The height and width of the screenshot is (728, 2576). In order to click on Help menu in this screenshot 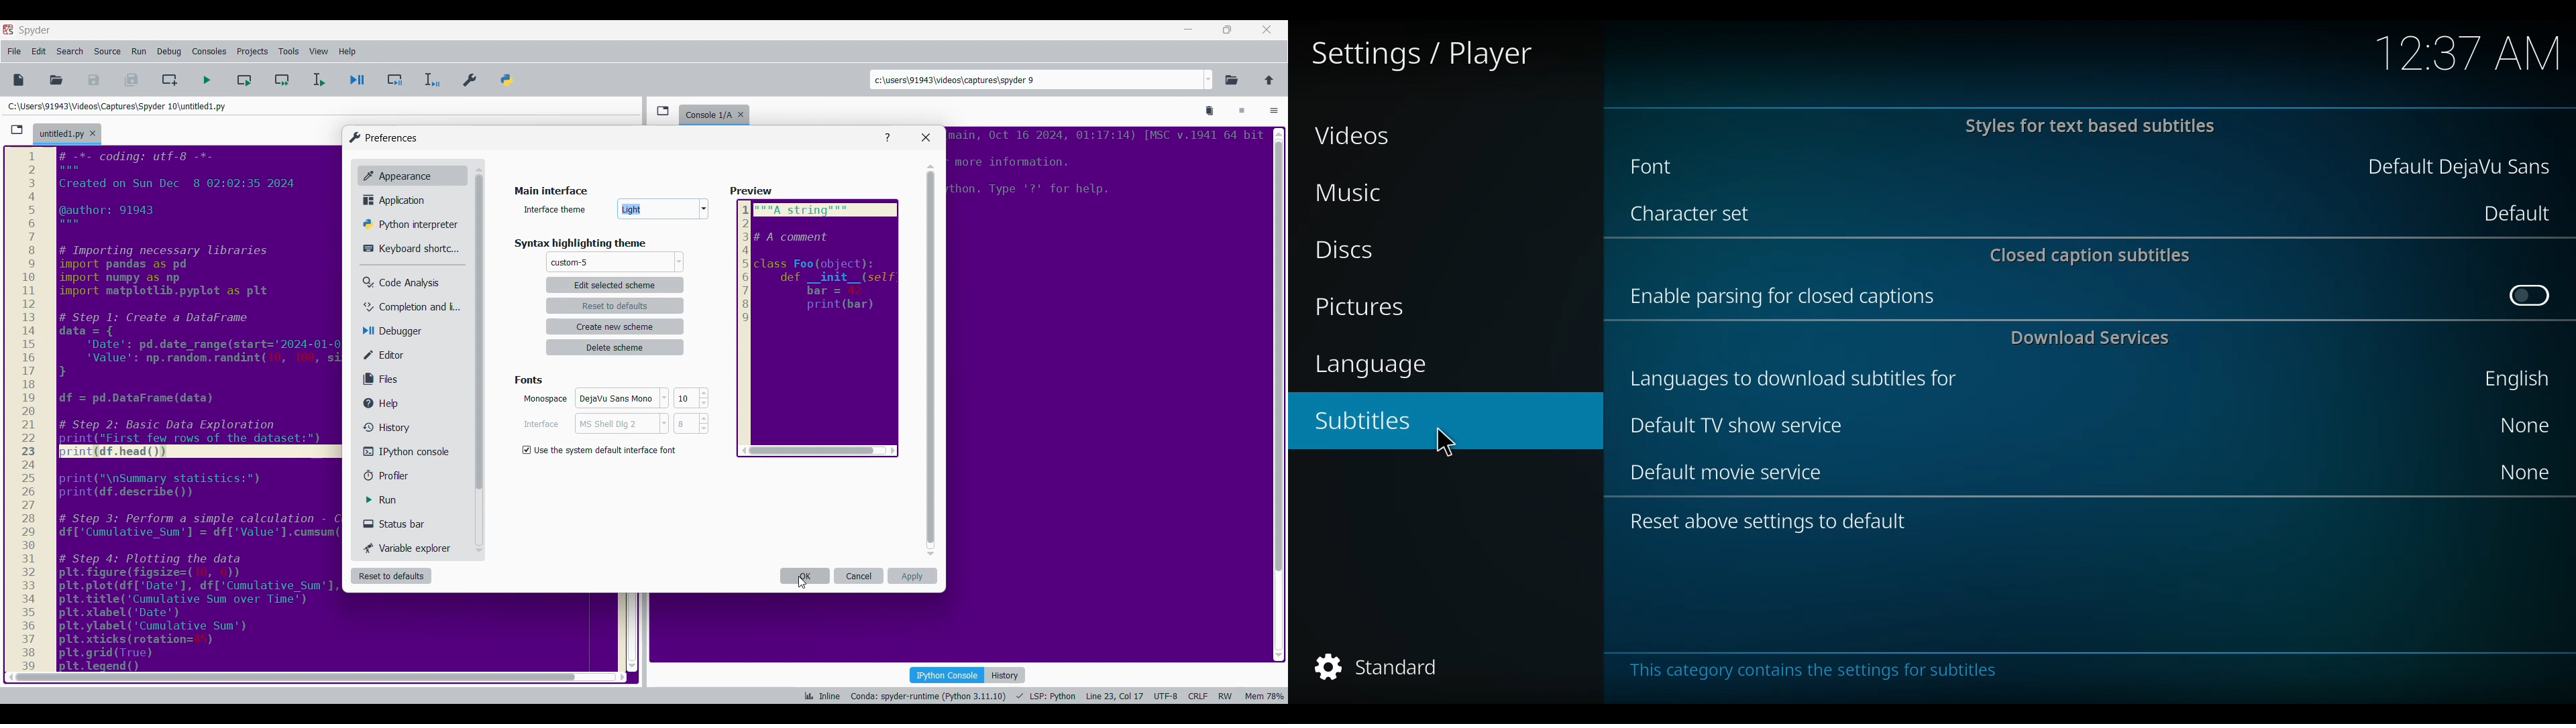, I will do `click(347, 52)`.